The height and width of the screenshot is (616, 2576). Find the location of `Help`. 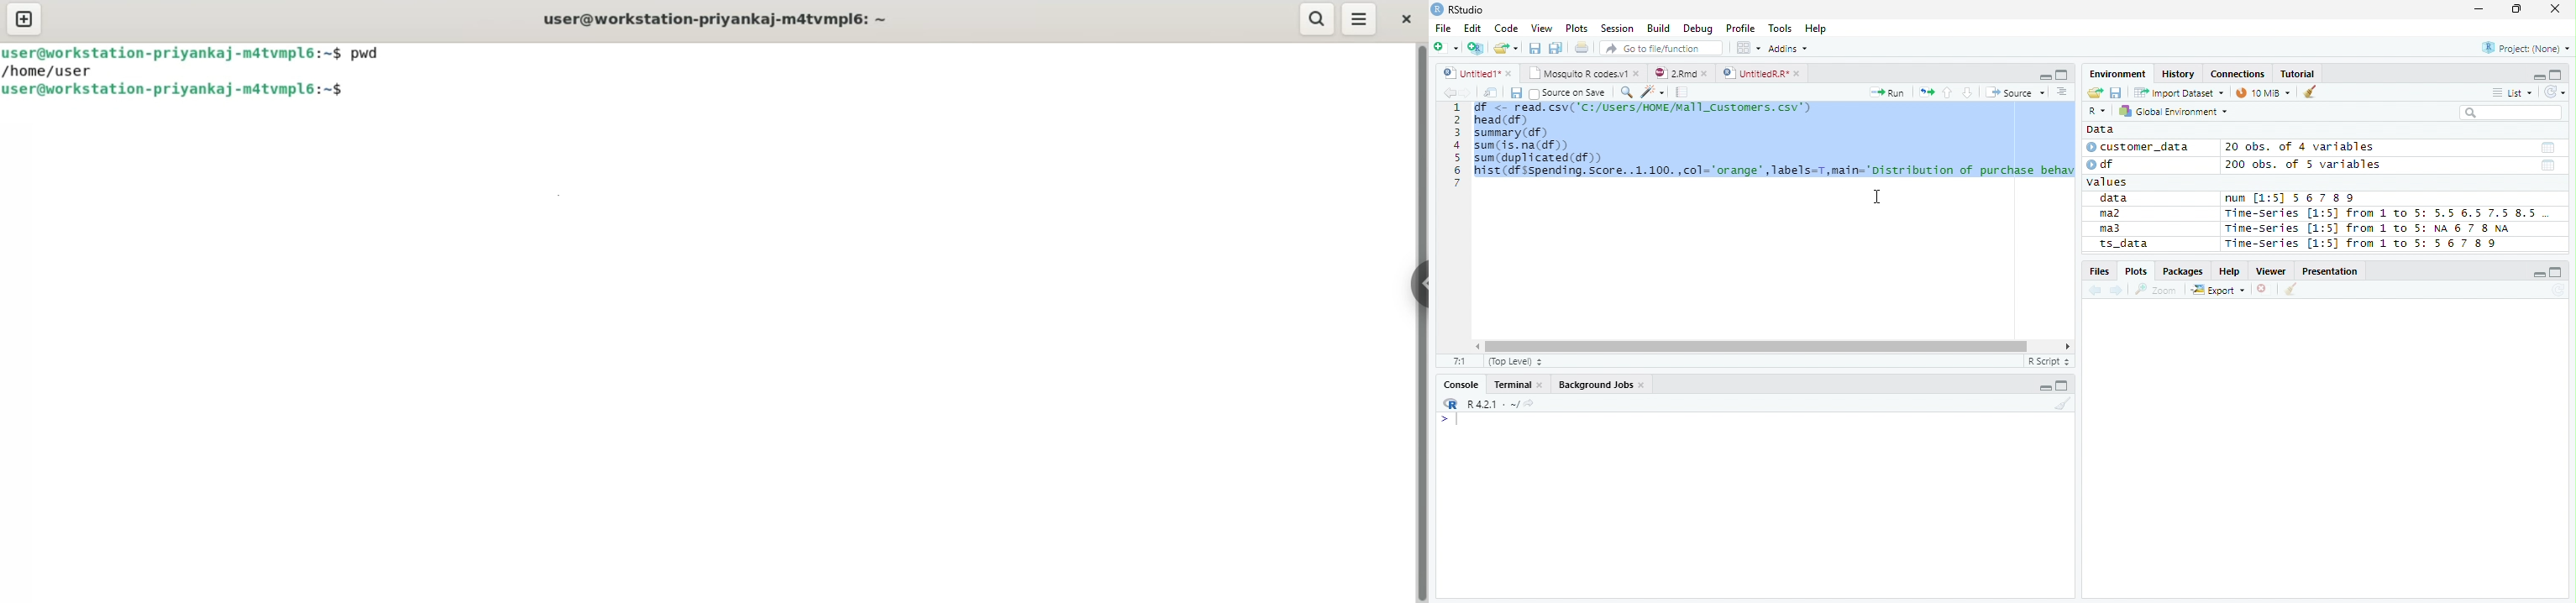

Help is located at coordinates (2230, 272).